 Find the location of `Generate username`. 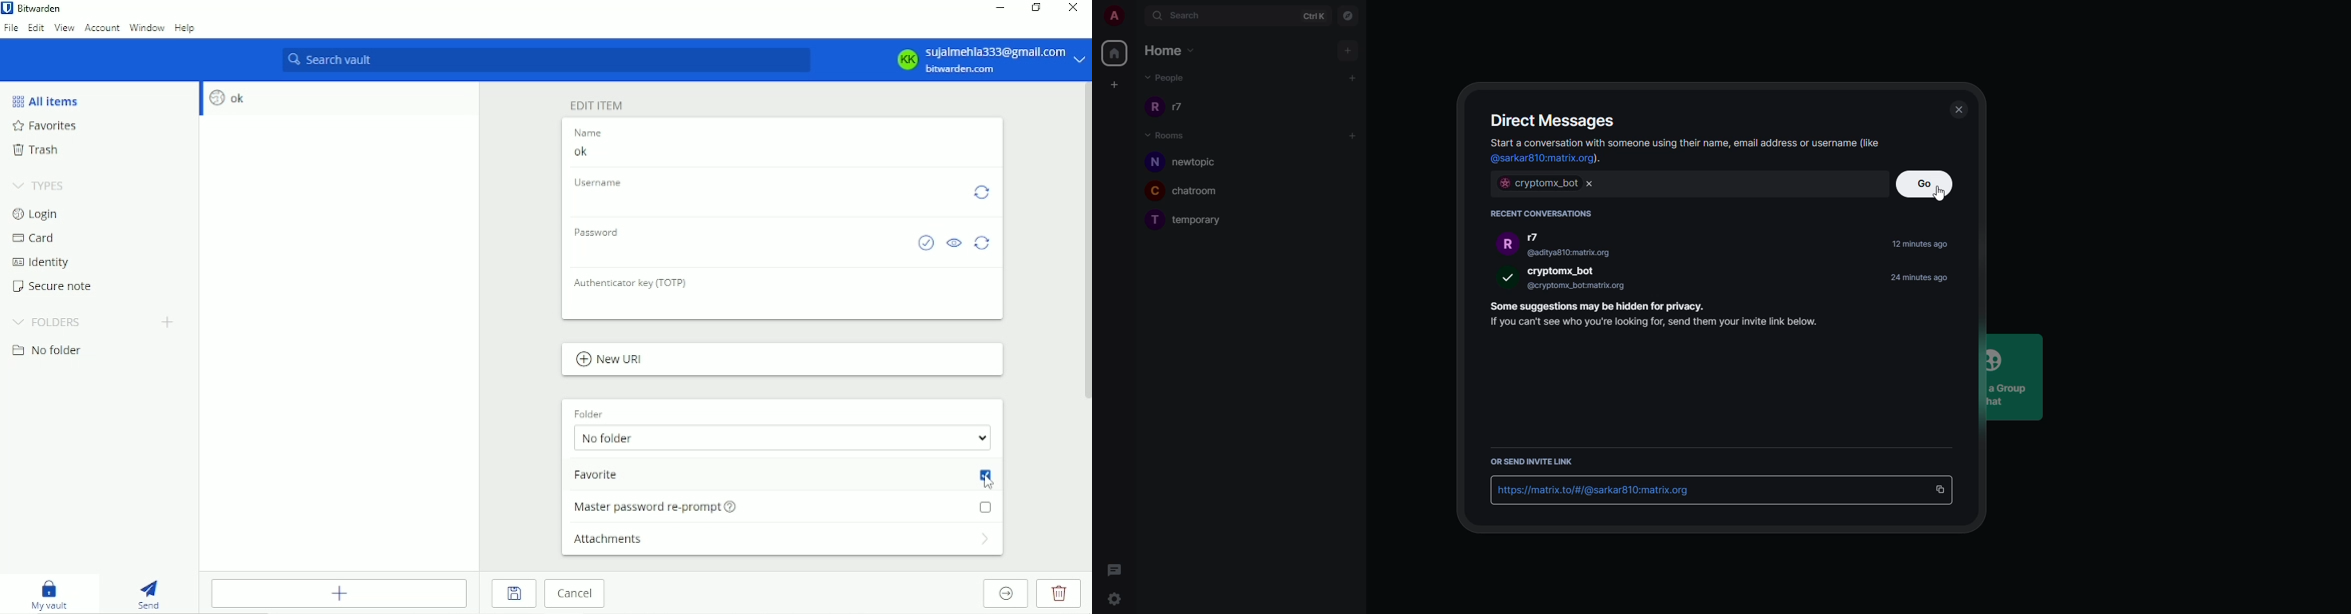

Generate username is located at coordinates (981, 192).